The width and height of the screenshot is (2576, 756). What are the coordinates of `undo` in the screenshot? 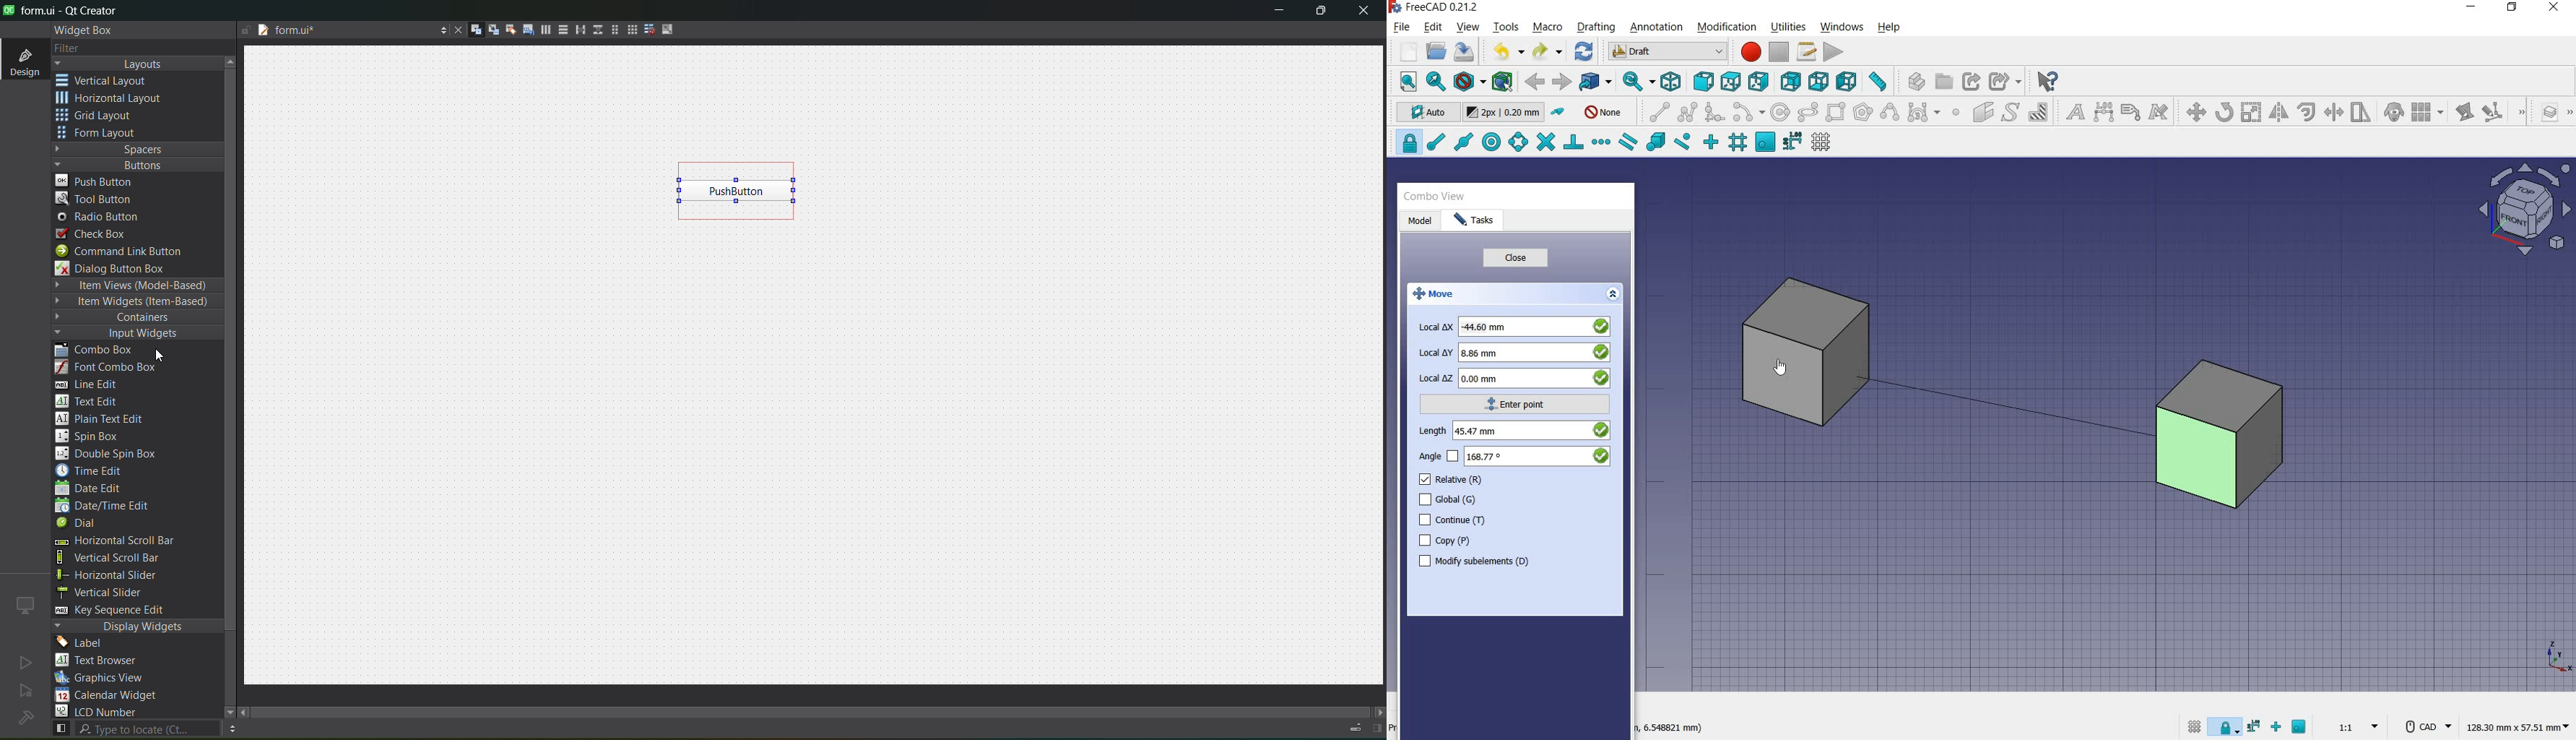 It's located at (1503, 51).